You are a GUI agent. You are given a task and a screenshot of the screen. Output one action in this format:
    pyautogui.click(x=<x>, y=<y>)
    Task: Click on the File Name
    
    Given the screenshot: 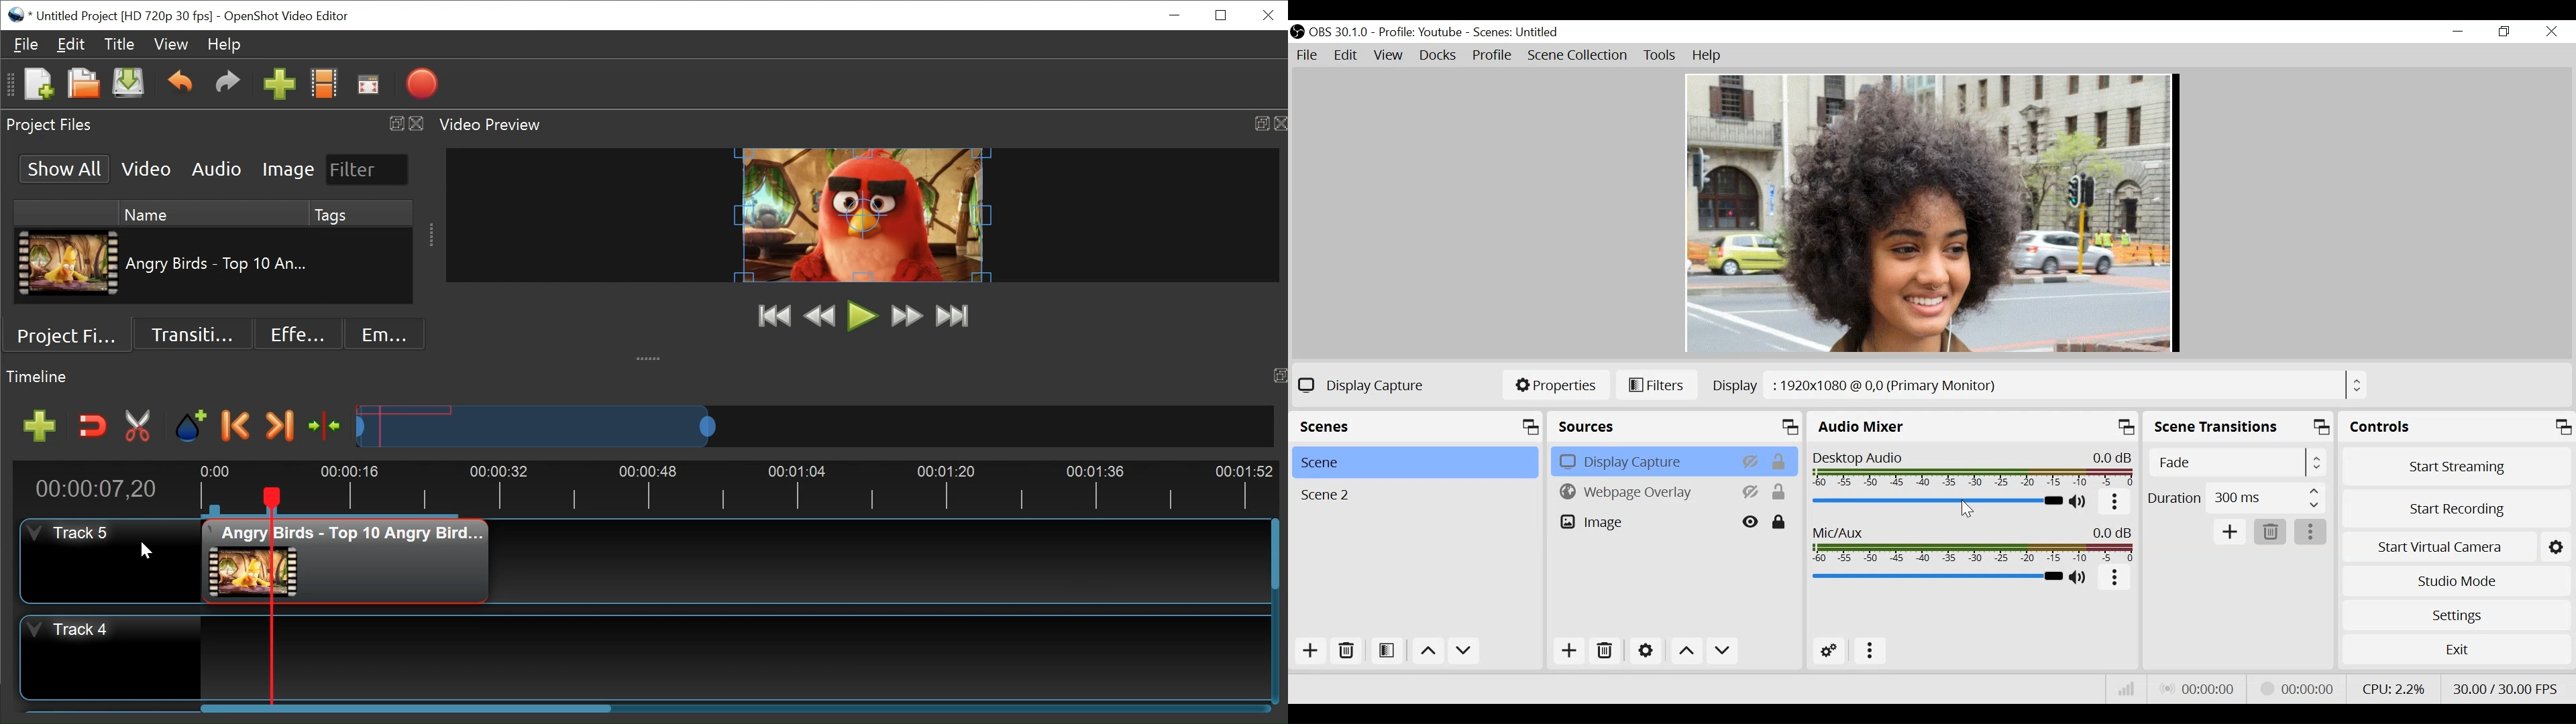 What is the action you would take?
    pyautogui.click(x=125, y=17)
    